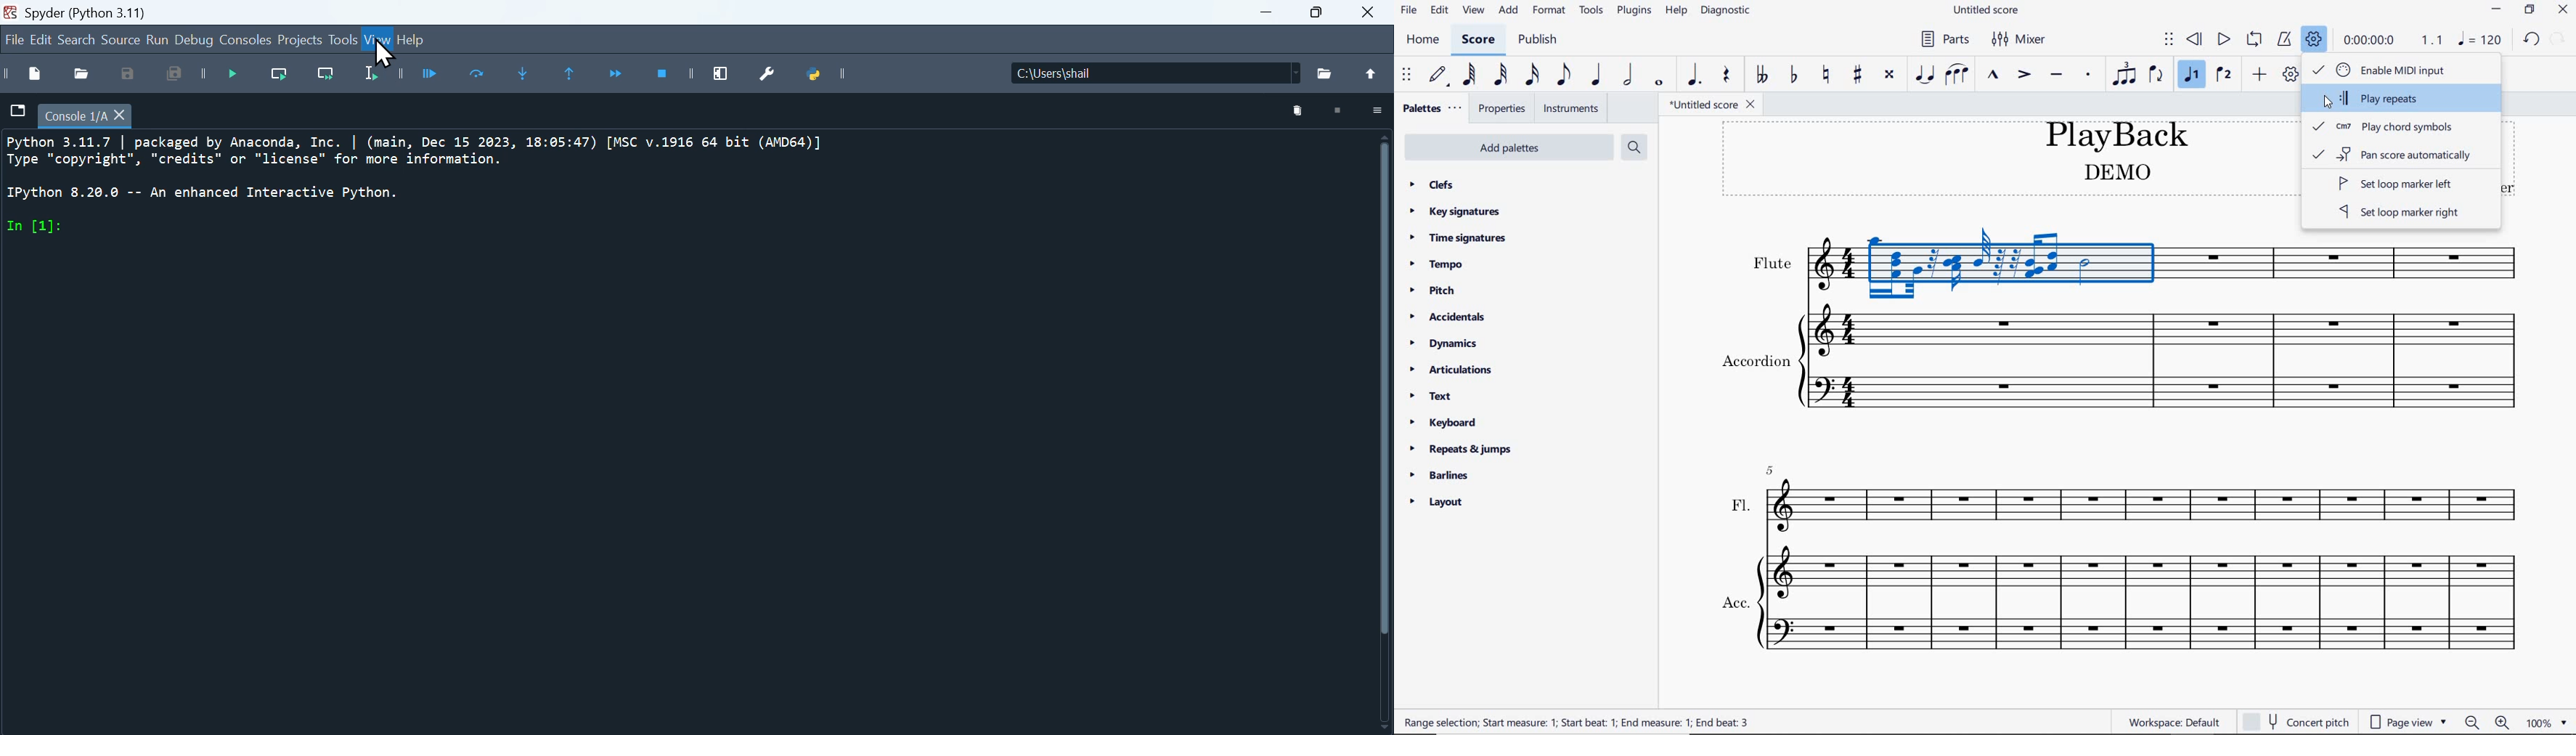 The image size is (2576, 756). What do you see at coordinates (239, 77) in the screenshot?
I see `Debug file` at bounding box center [239, 77].